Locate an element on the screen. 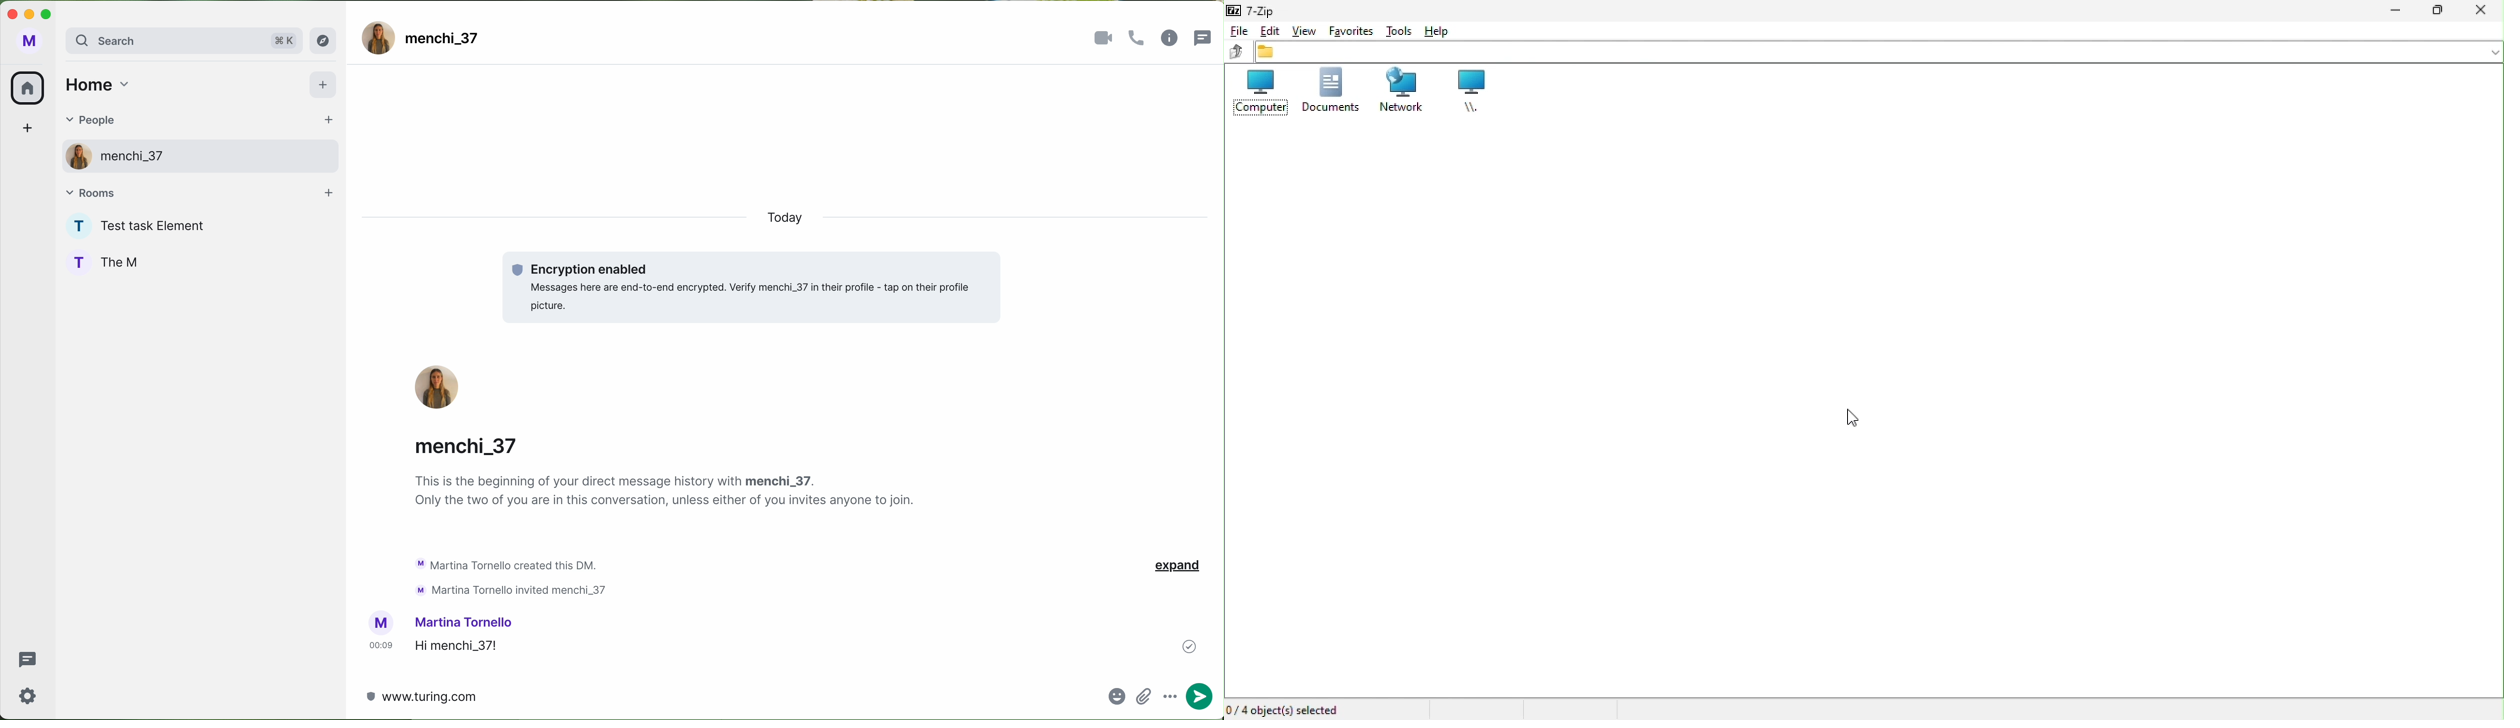 The height and width of the screenshot is (728, 2520). hour is located at coordinates (381, 645).